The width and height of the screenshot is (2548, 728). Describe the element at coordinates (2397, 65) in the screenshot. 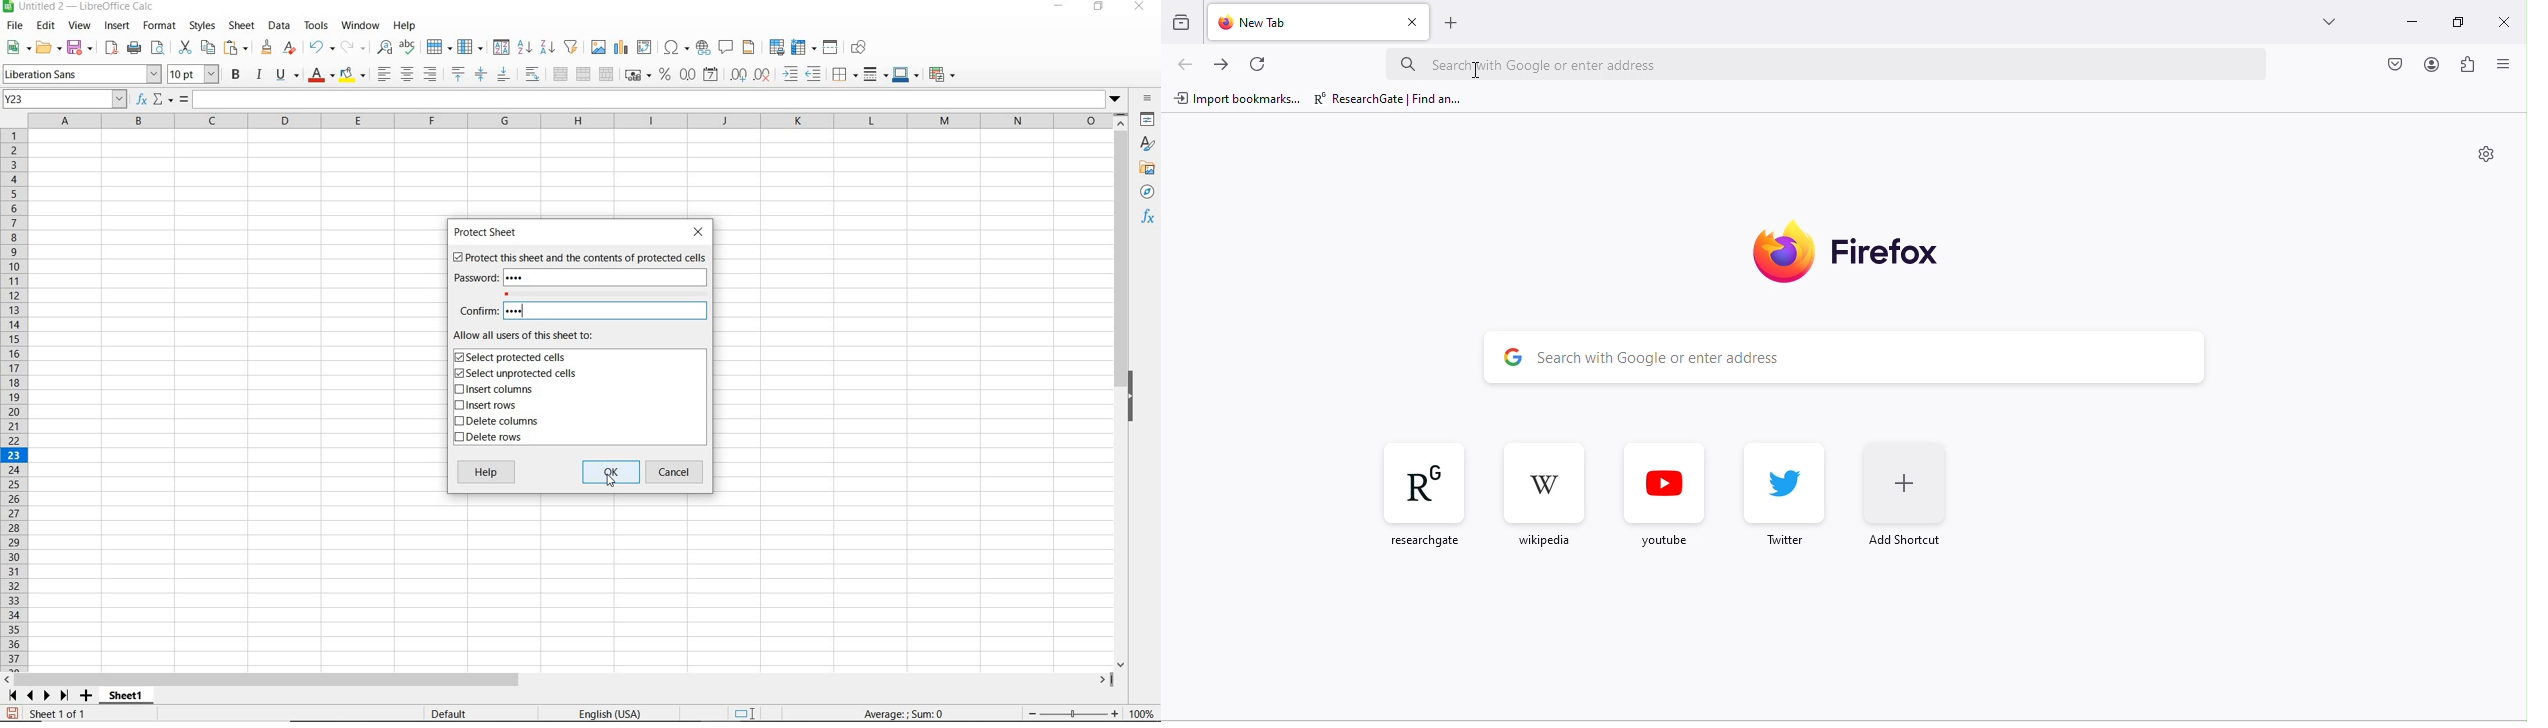

I see `pocket` at that location.